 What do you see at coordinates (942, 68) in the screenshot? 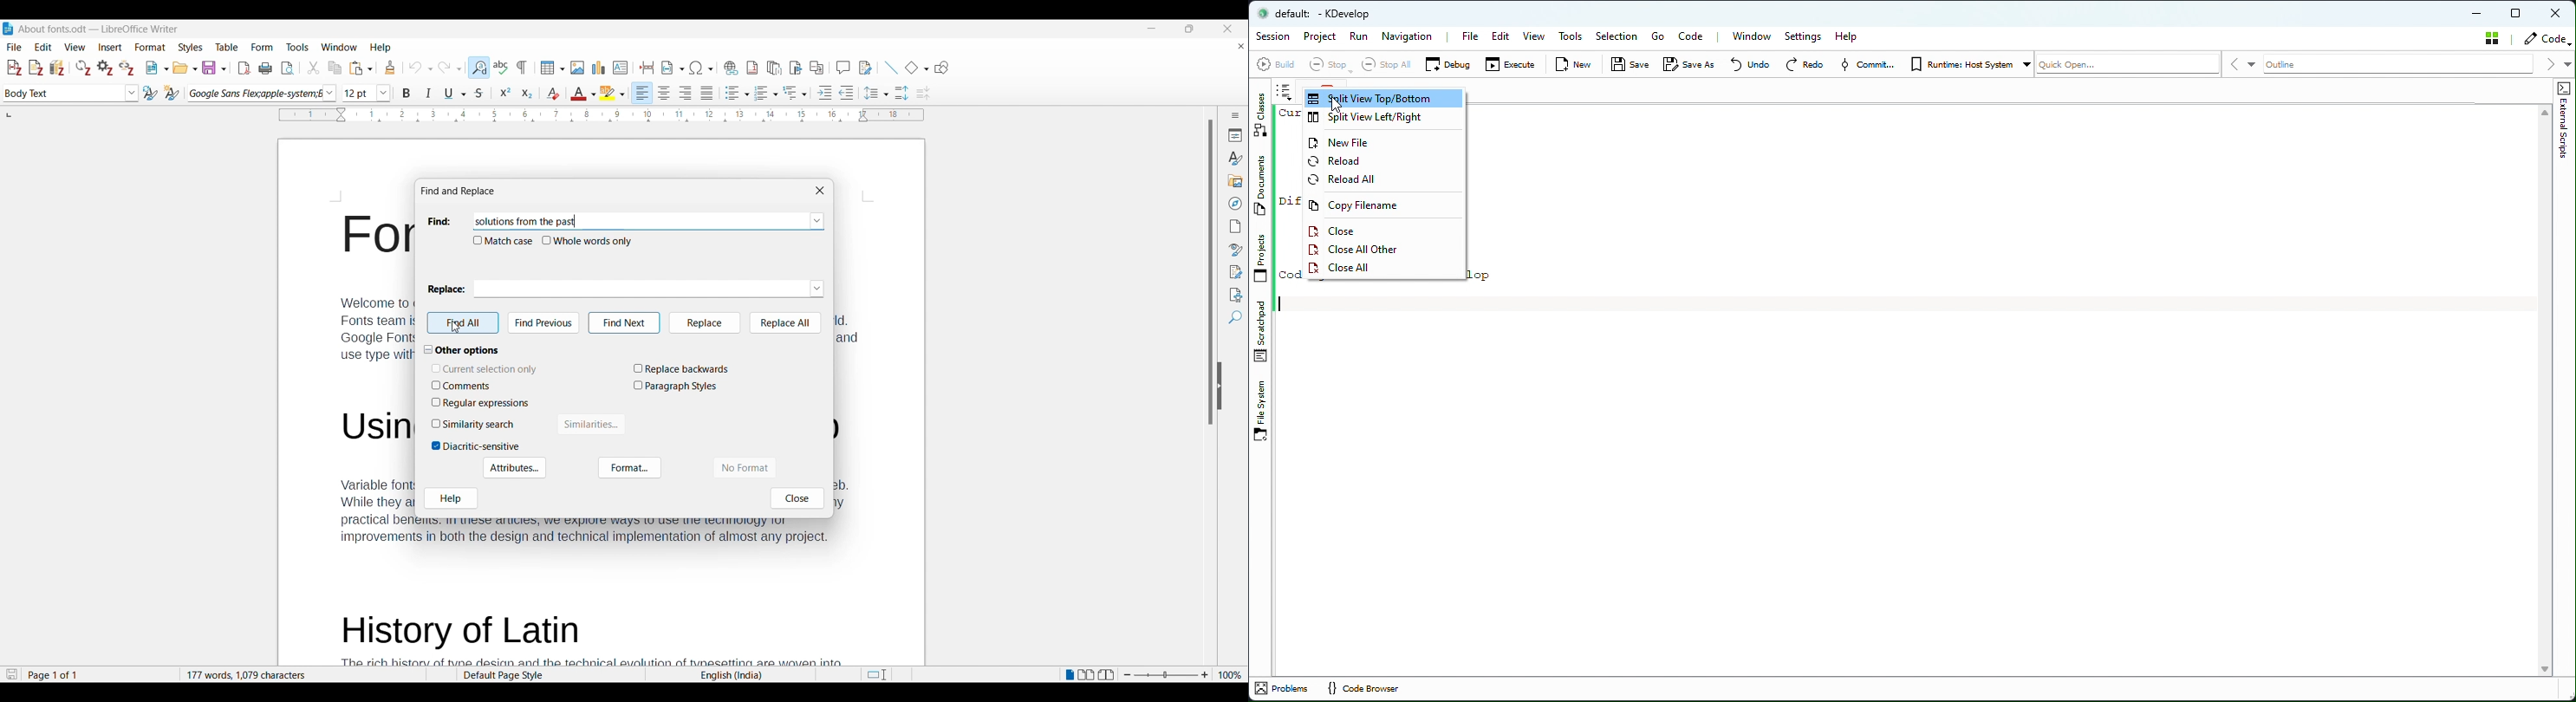
I see `Show draw functions` at bounding box center [942, 68].